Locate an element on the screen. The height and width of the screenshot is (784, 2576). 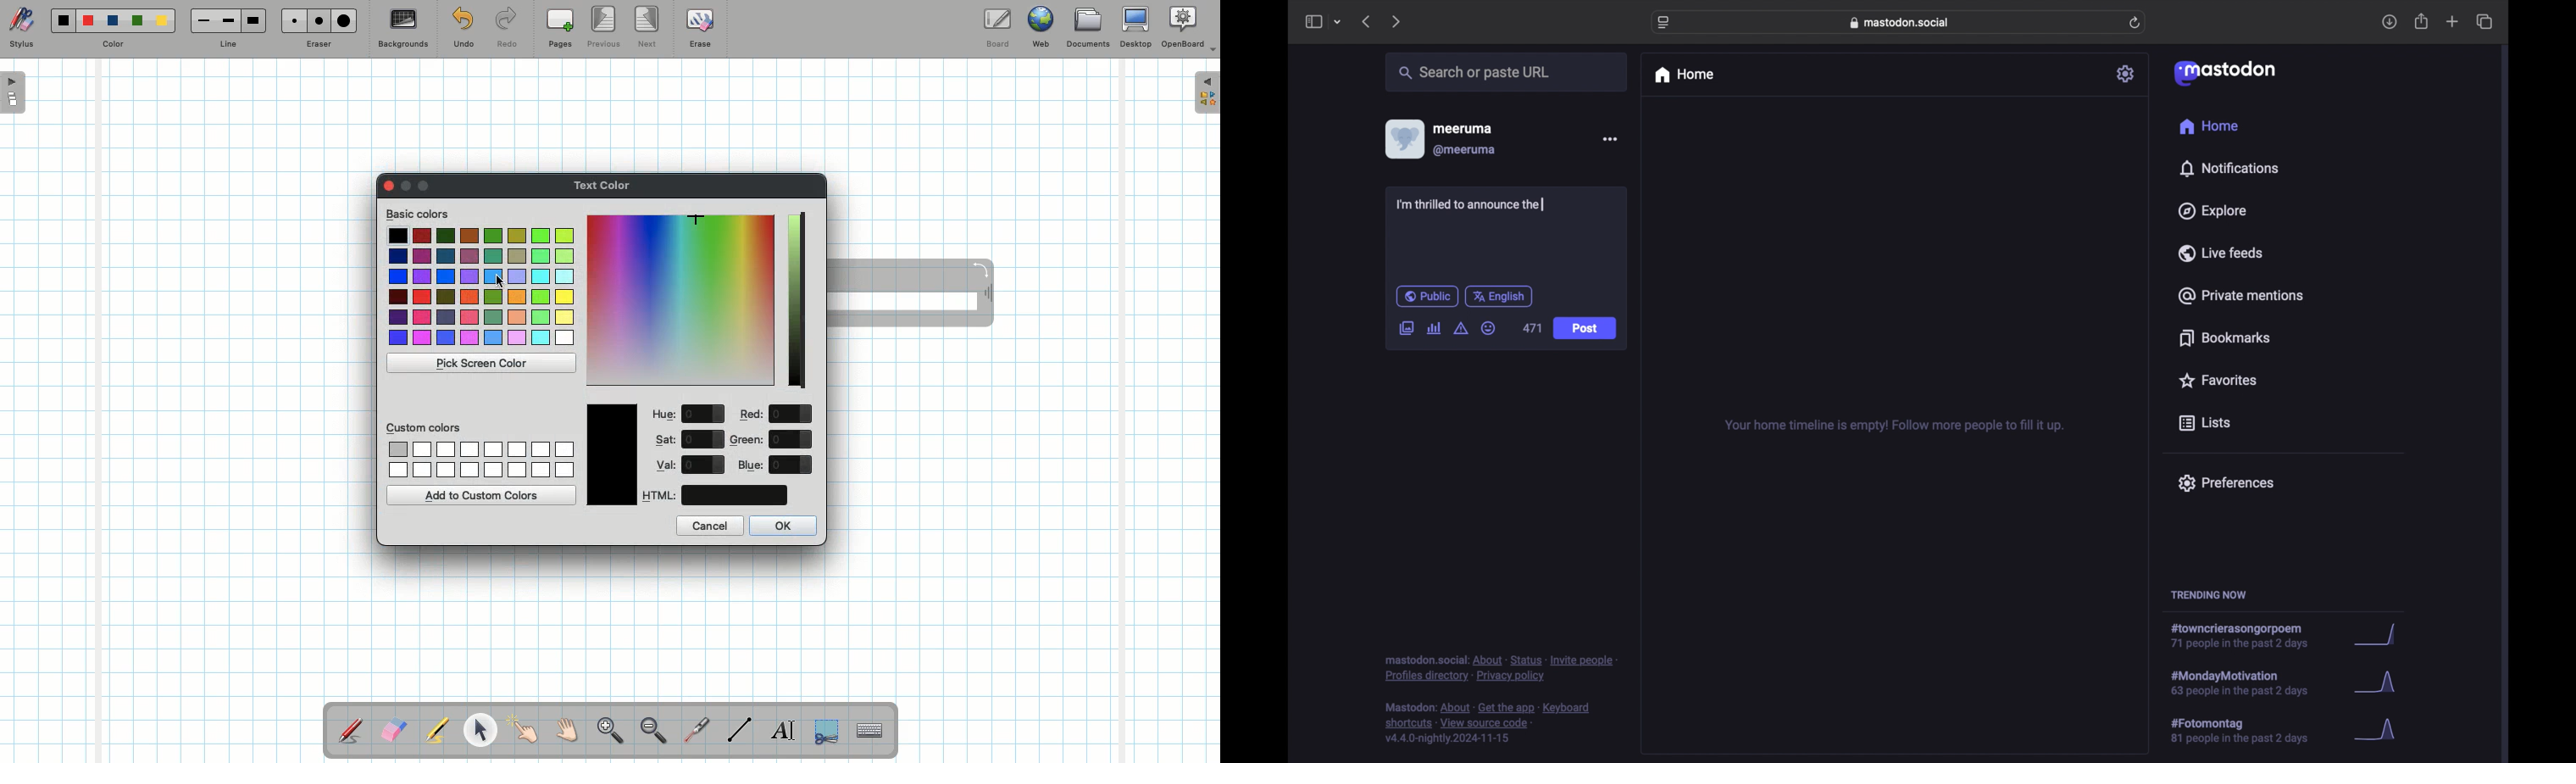
Open pages is located at coordinates (14, 92).